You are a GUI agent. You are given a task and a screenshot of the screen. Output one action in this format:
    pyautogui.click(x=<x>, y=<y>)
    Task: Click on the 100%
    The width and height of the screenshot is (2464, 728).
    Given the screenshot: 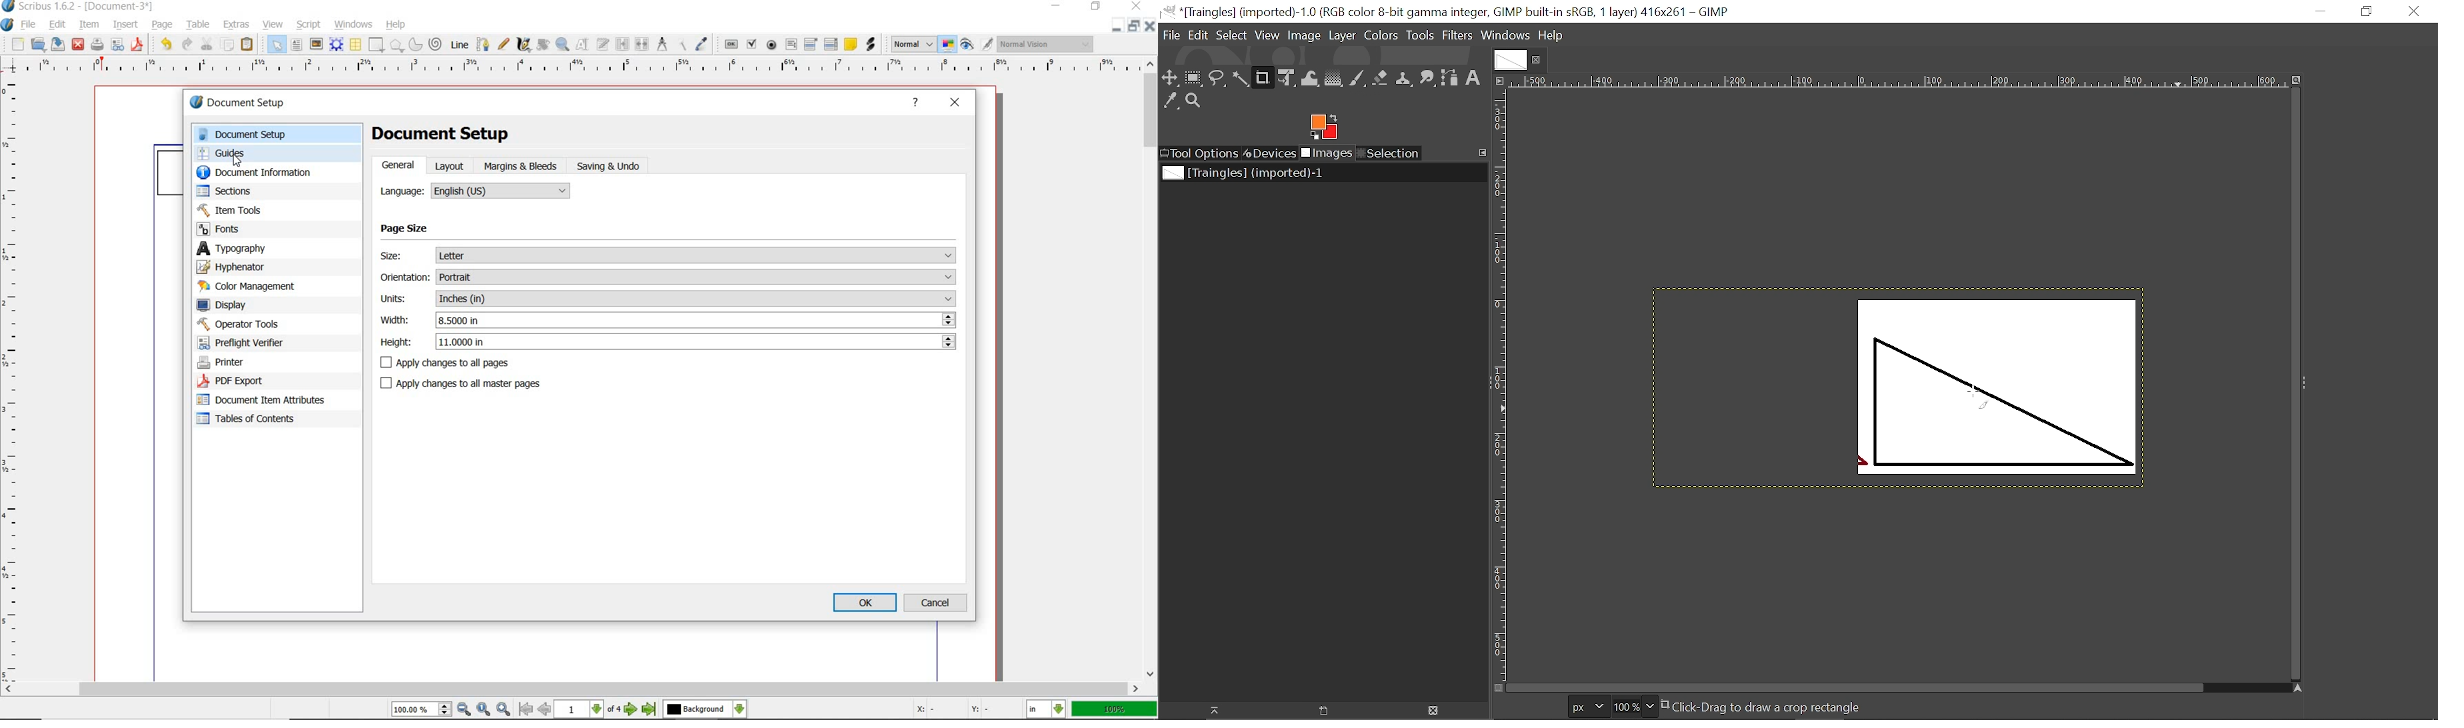 What is the action you would take?
    pyautogui.click(x=1116, y=709)
    